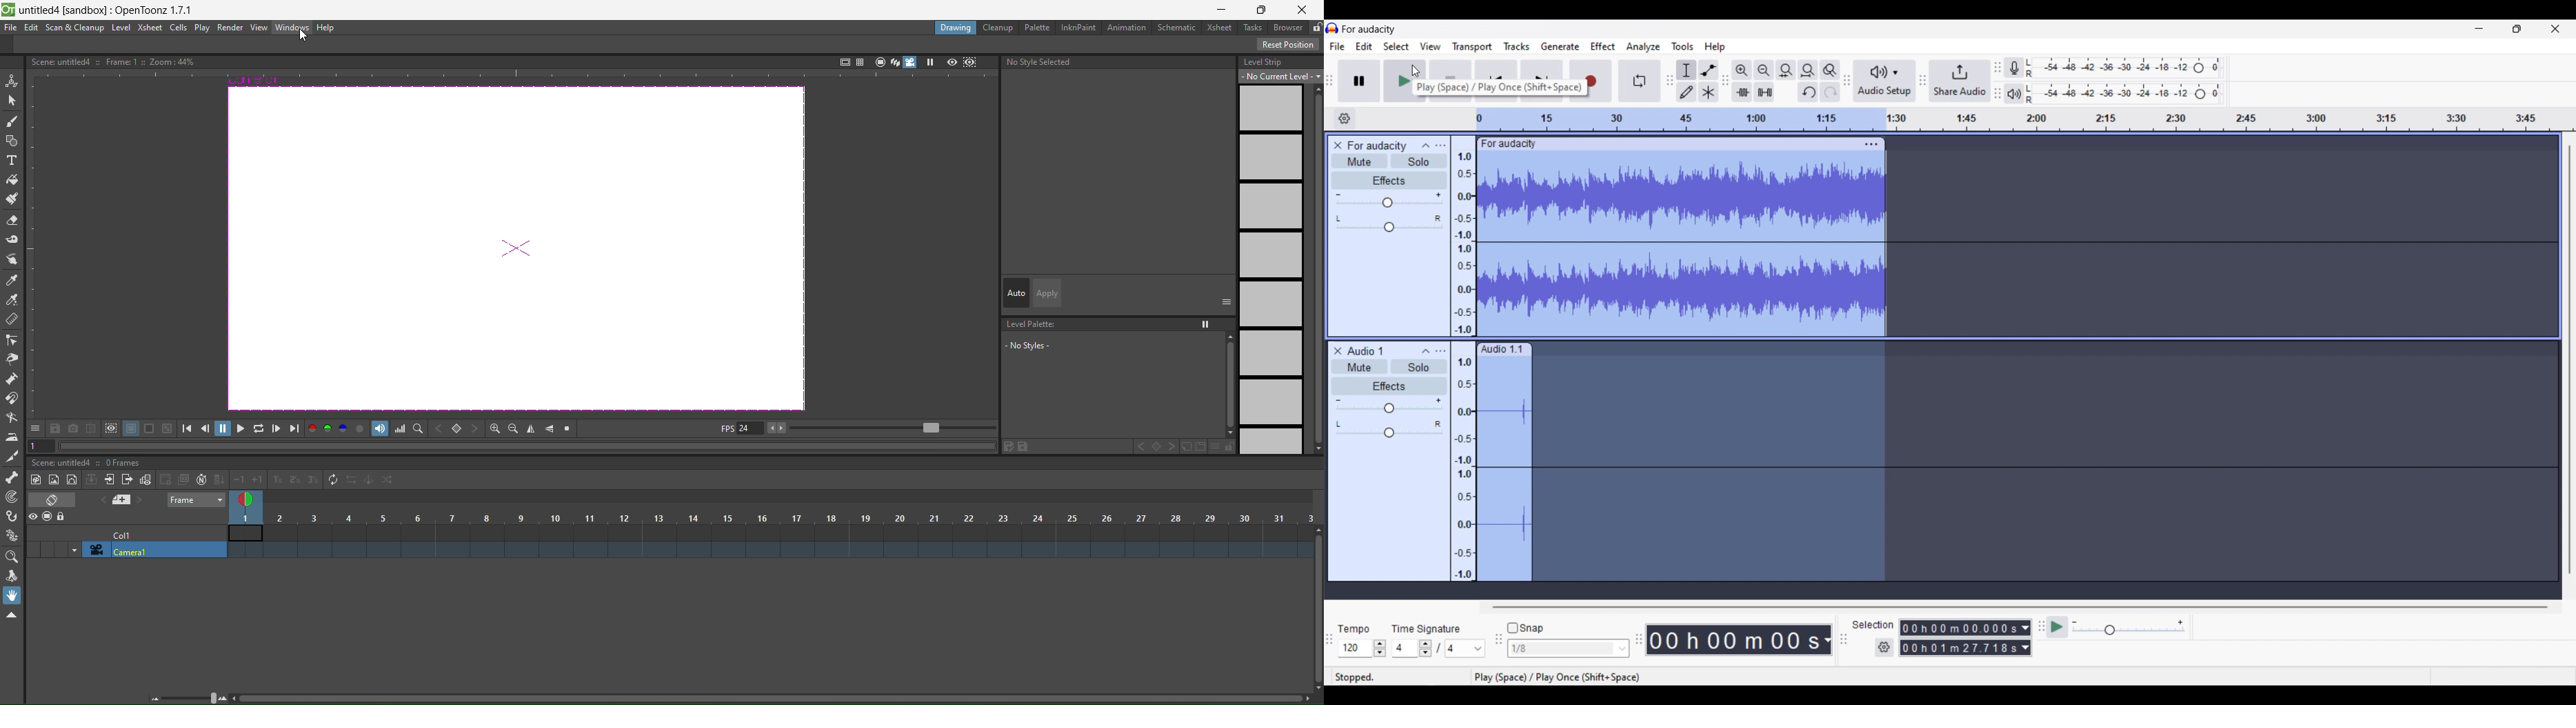 This screenshot has width=2576, height=728. I want to click on track options, so click(1870, 144).